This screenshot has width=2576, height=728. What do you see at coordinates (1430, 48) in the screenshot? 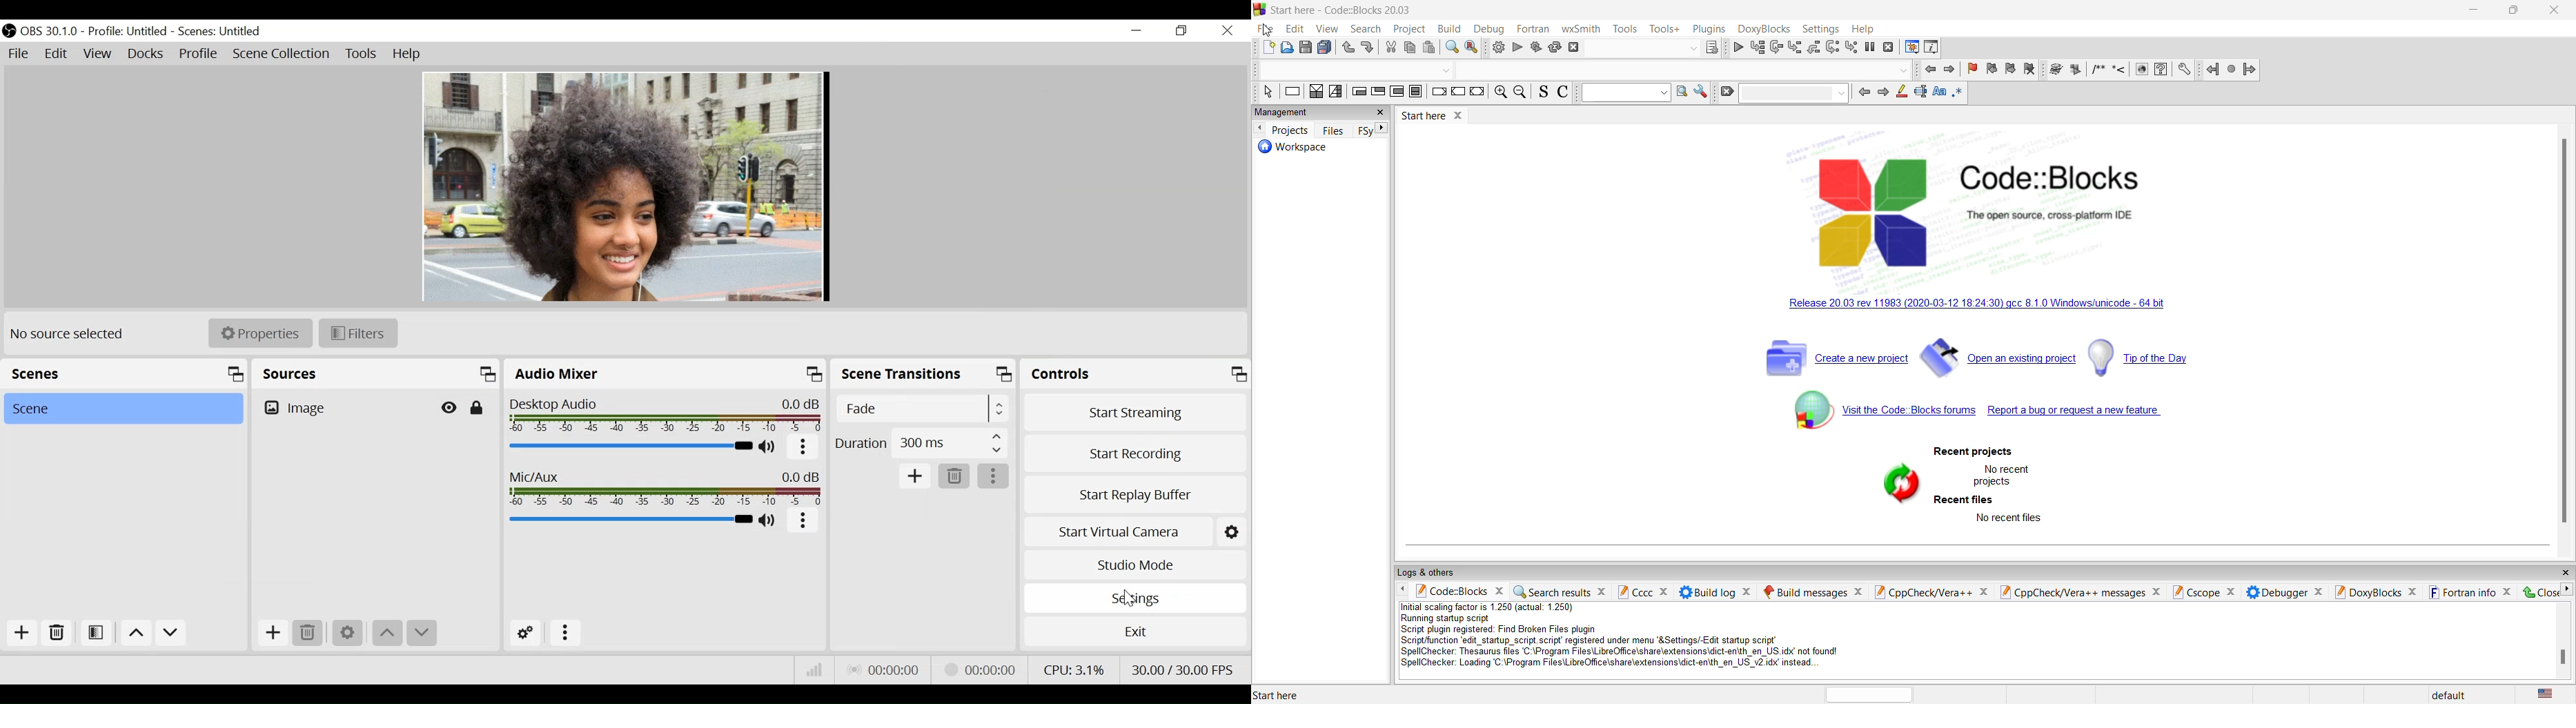
I see `paste` at bounding box center [1430, 48].